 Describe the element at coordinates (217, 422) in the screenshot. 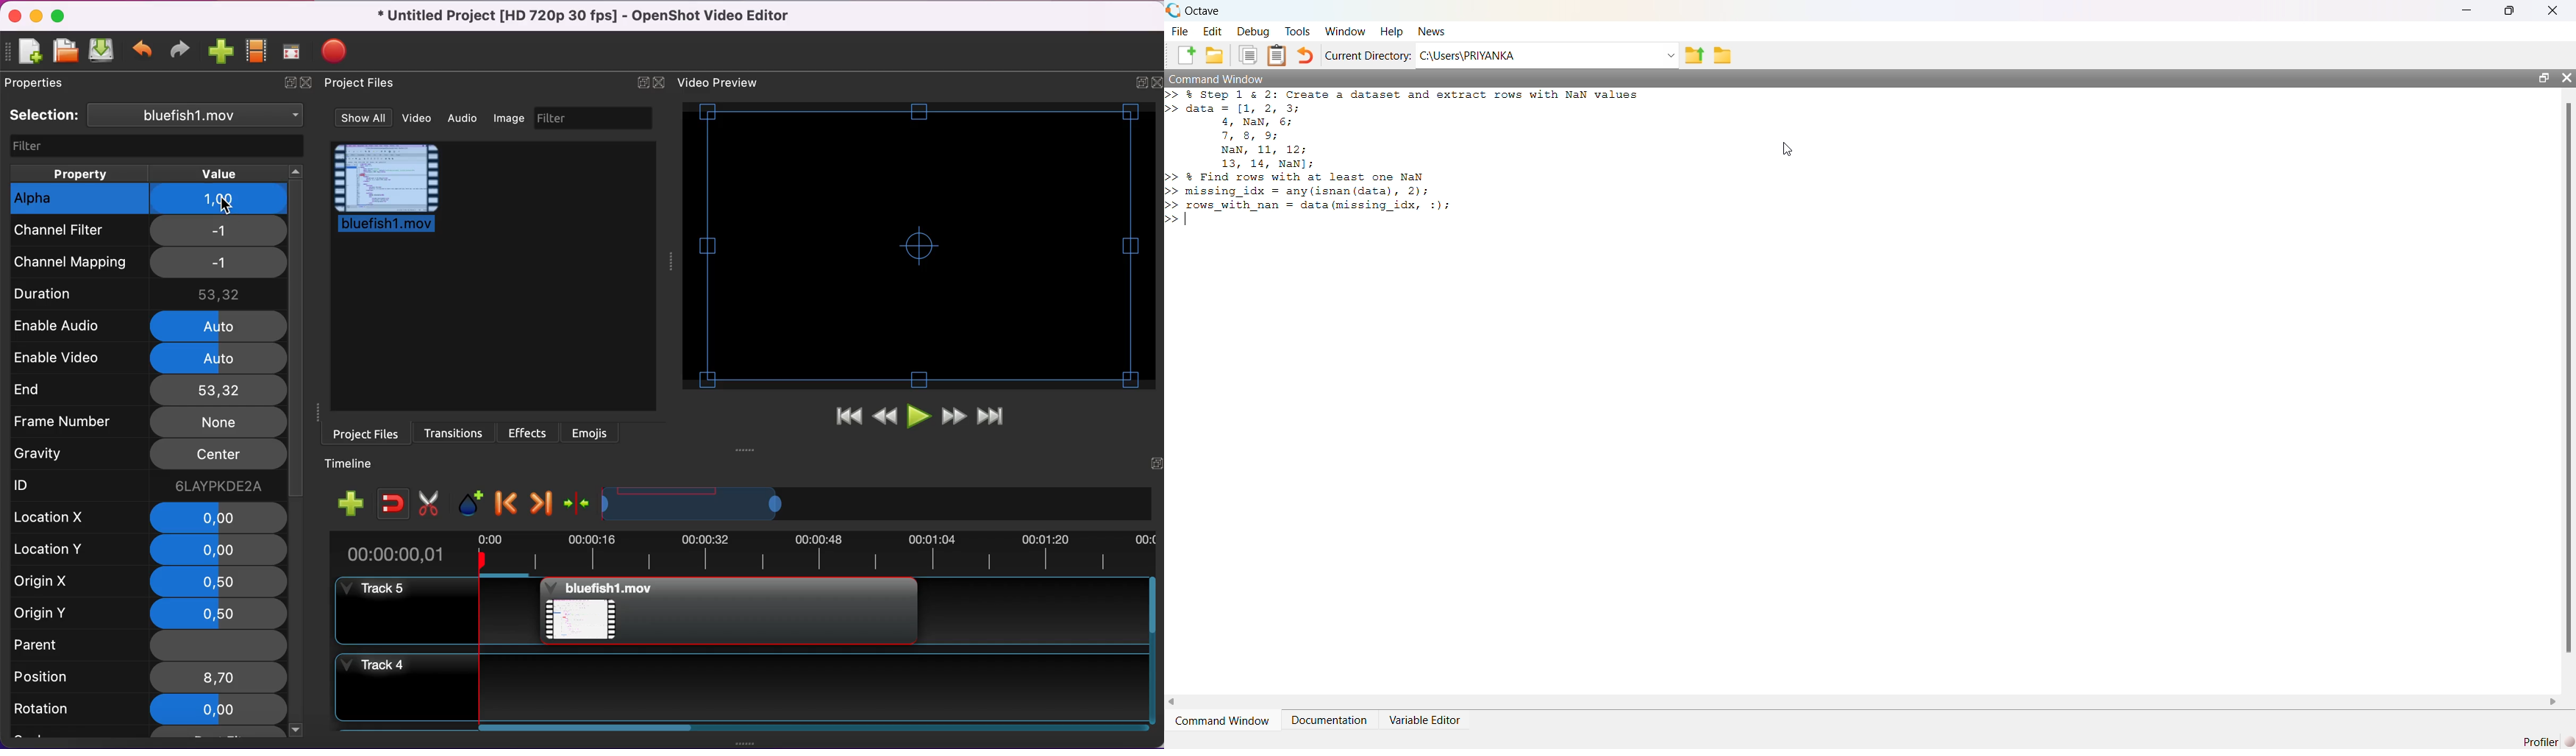

I see `none` at that location.